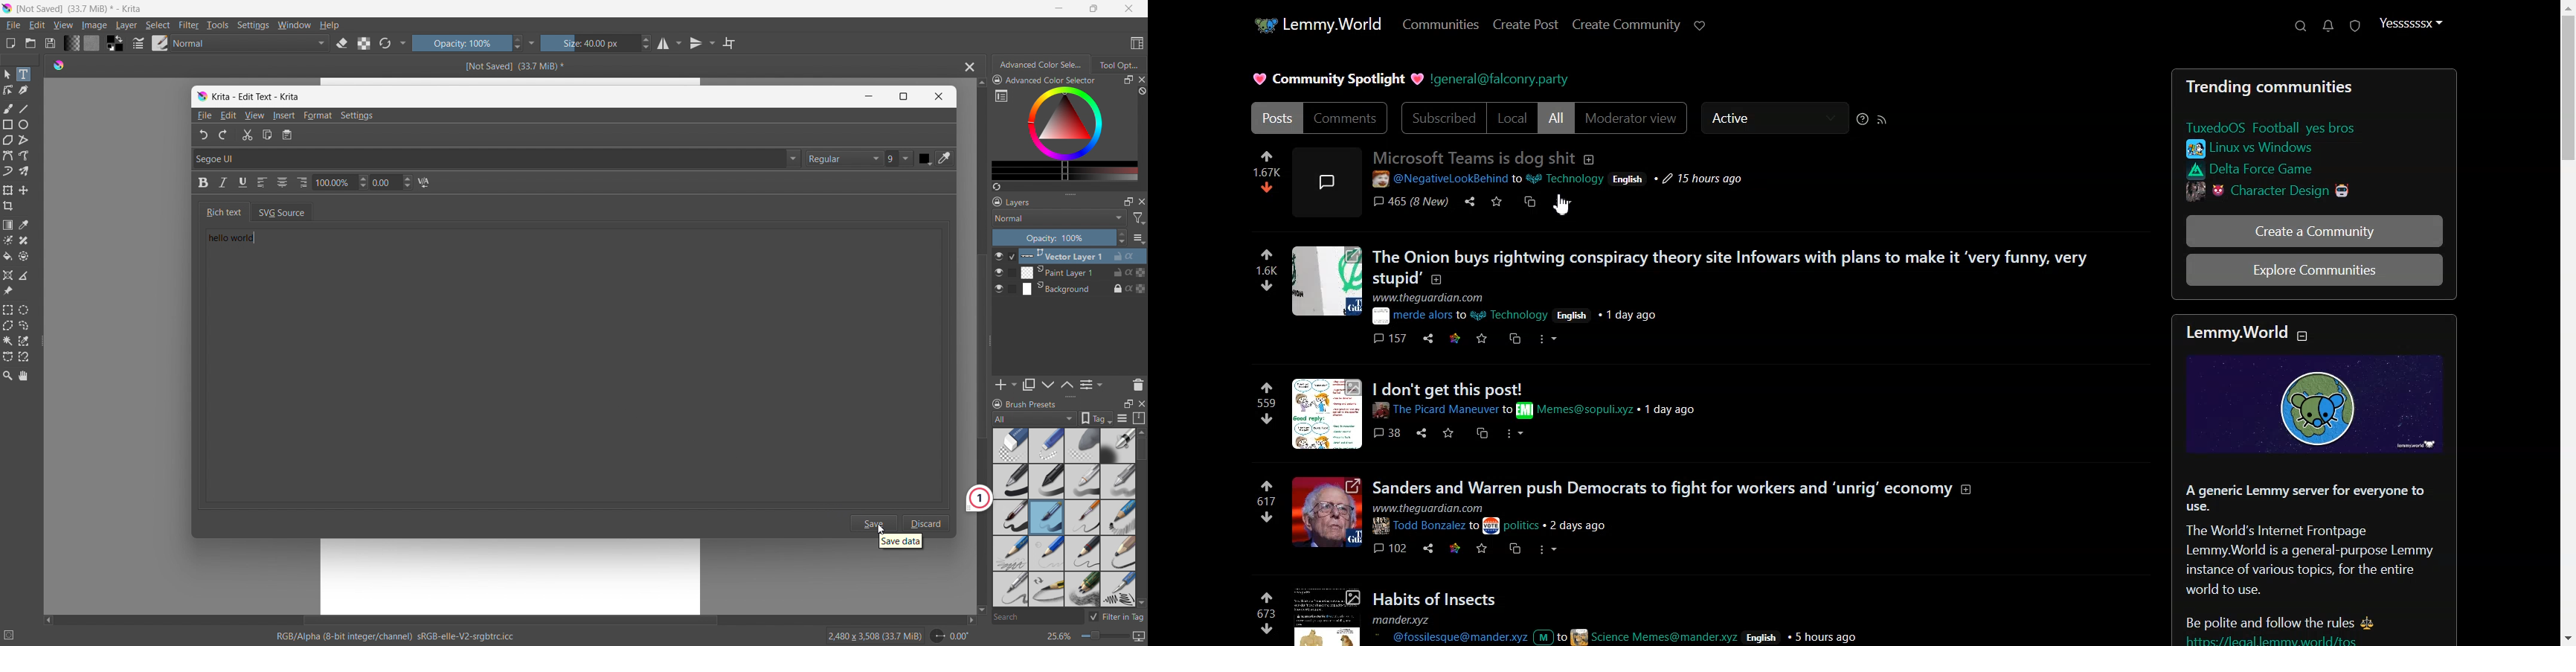  I want to click on pencil, so click(1008, 589).